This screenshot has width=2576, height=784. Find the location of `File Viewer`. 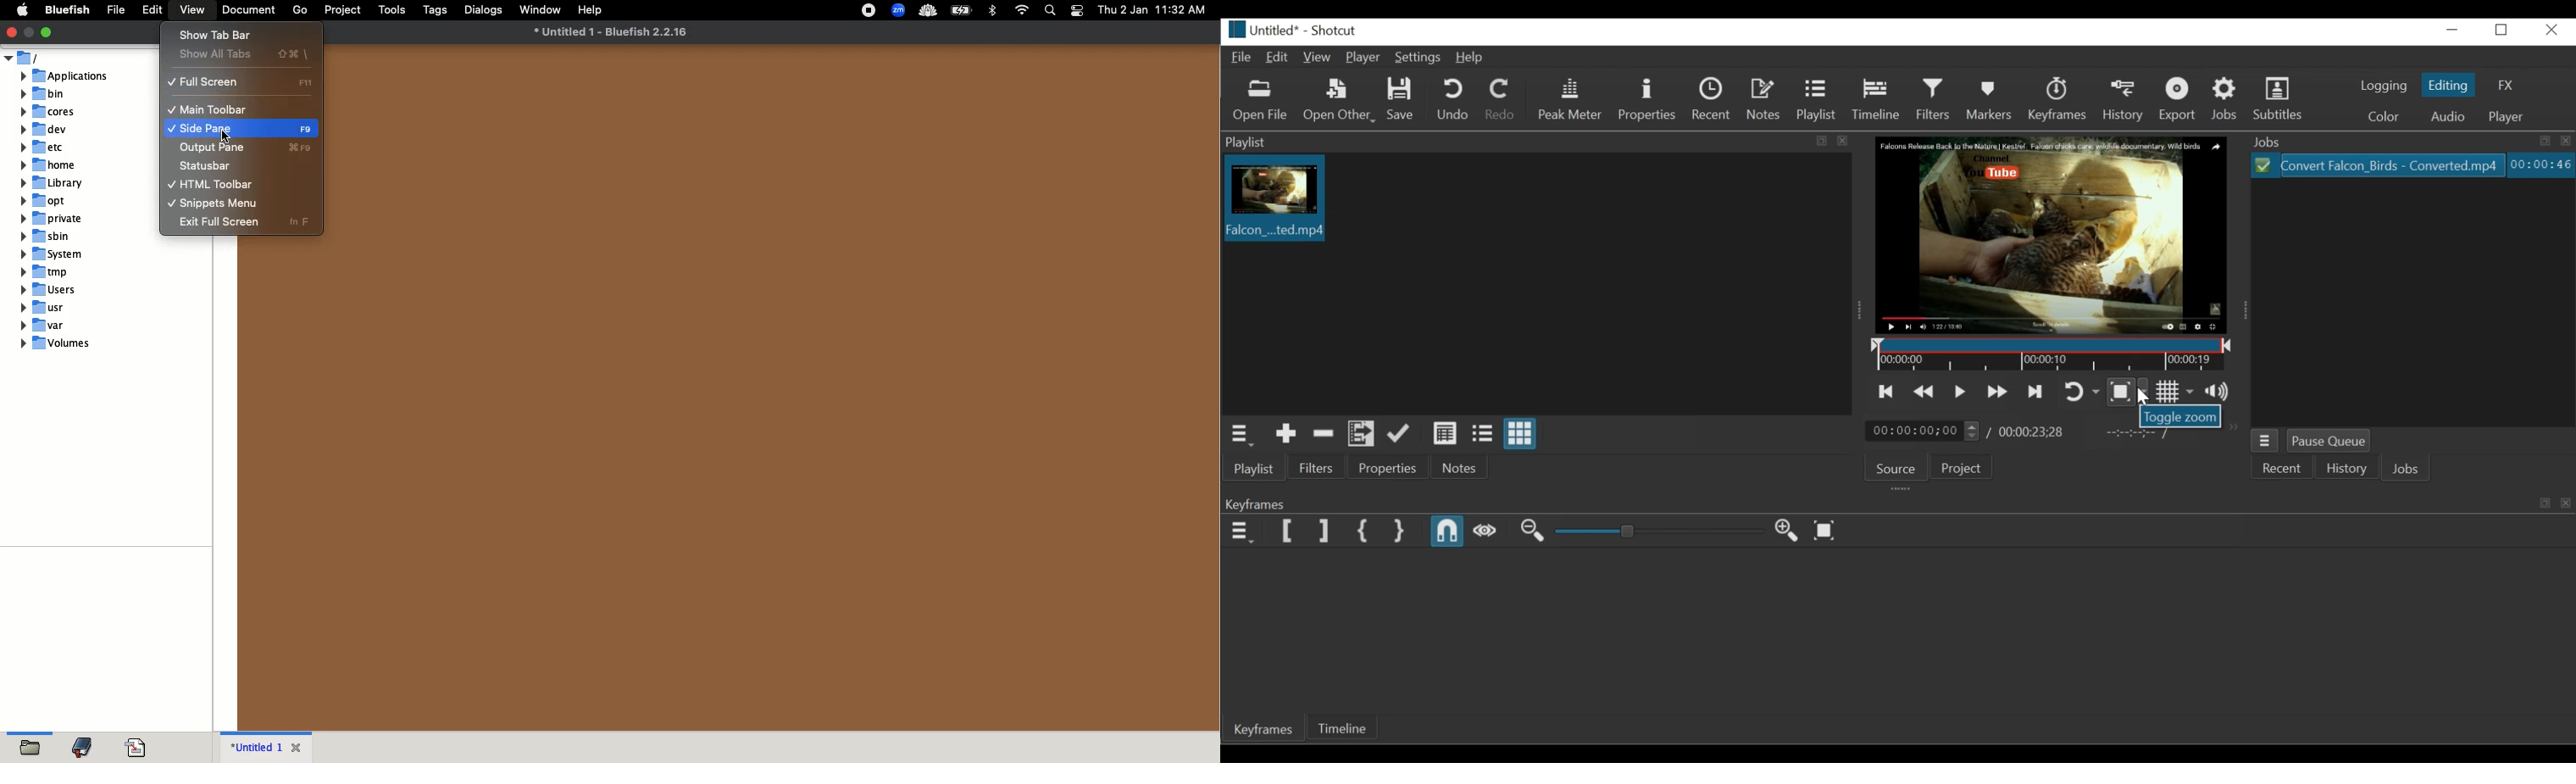

File Viewer is located at coordinates (2412, 302).